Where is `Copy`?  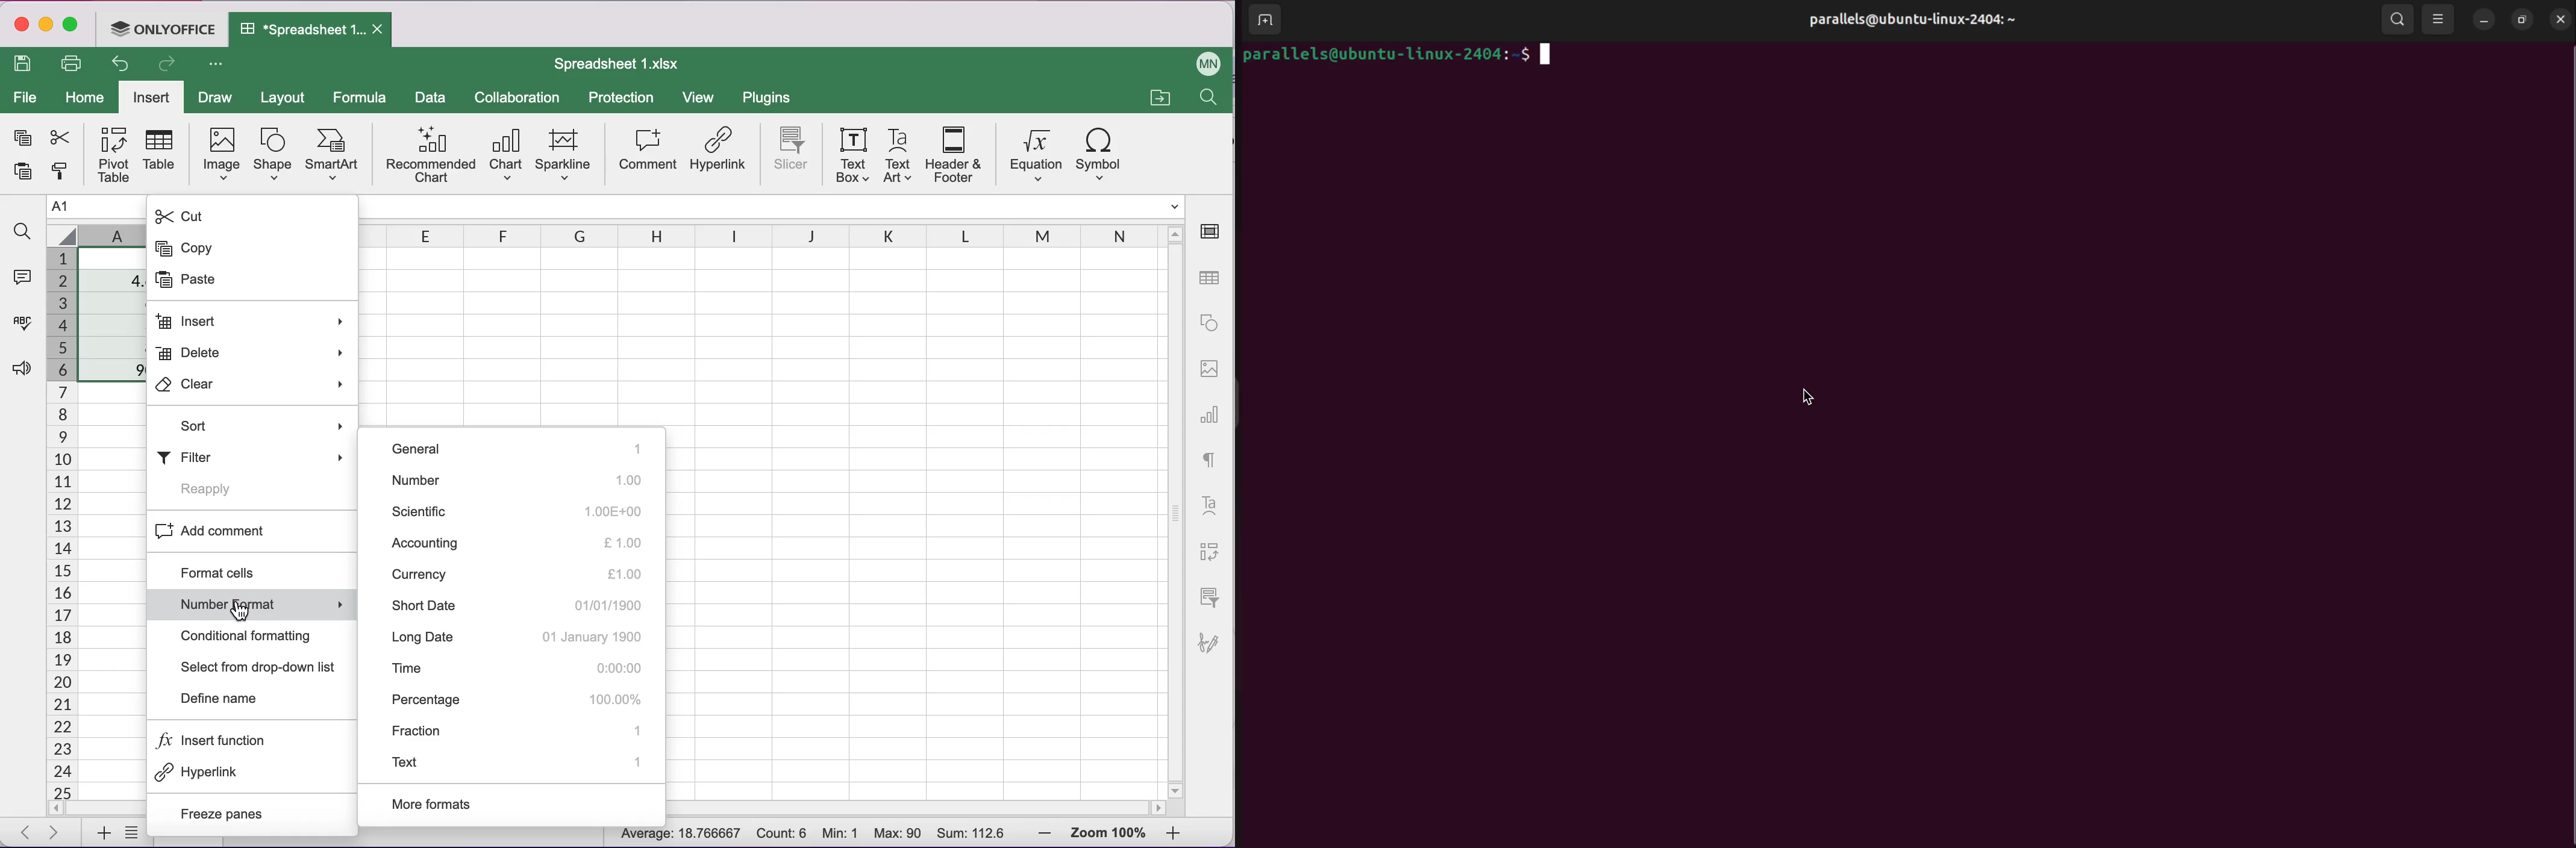
Copy is located at coordinates (217, 249).